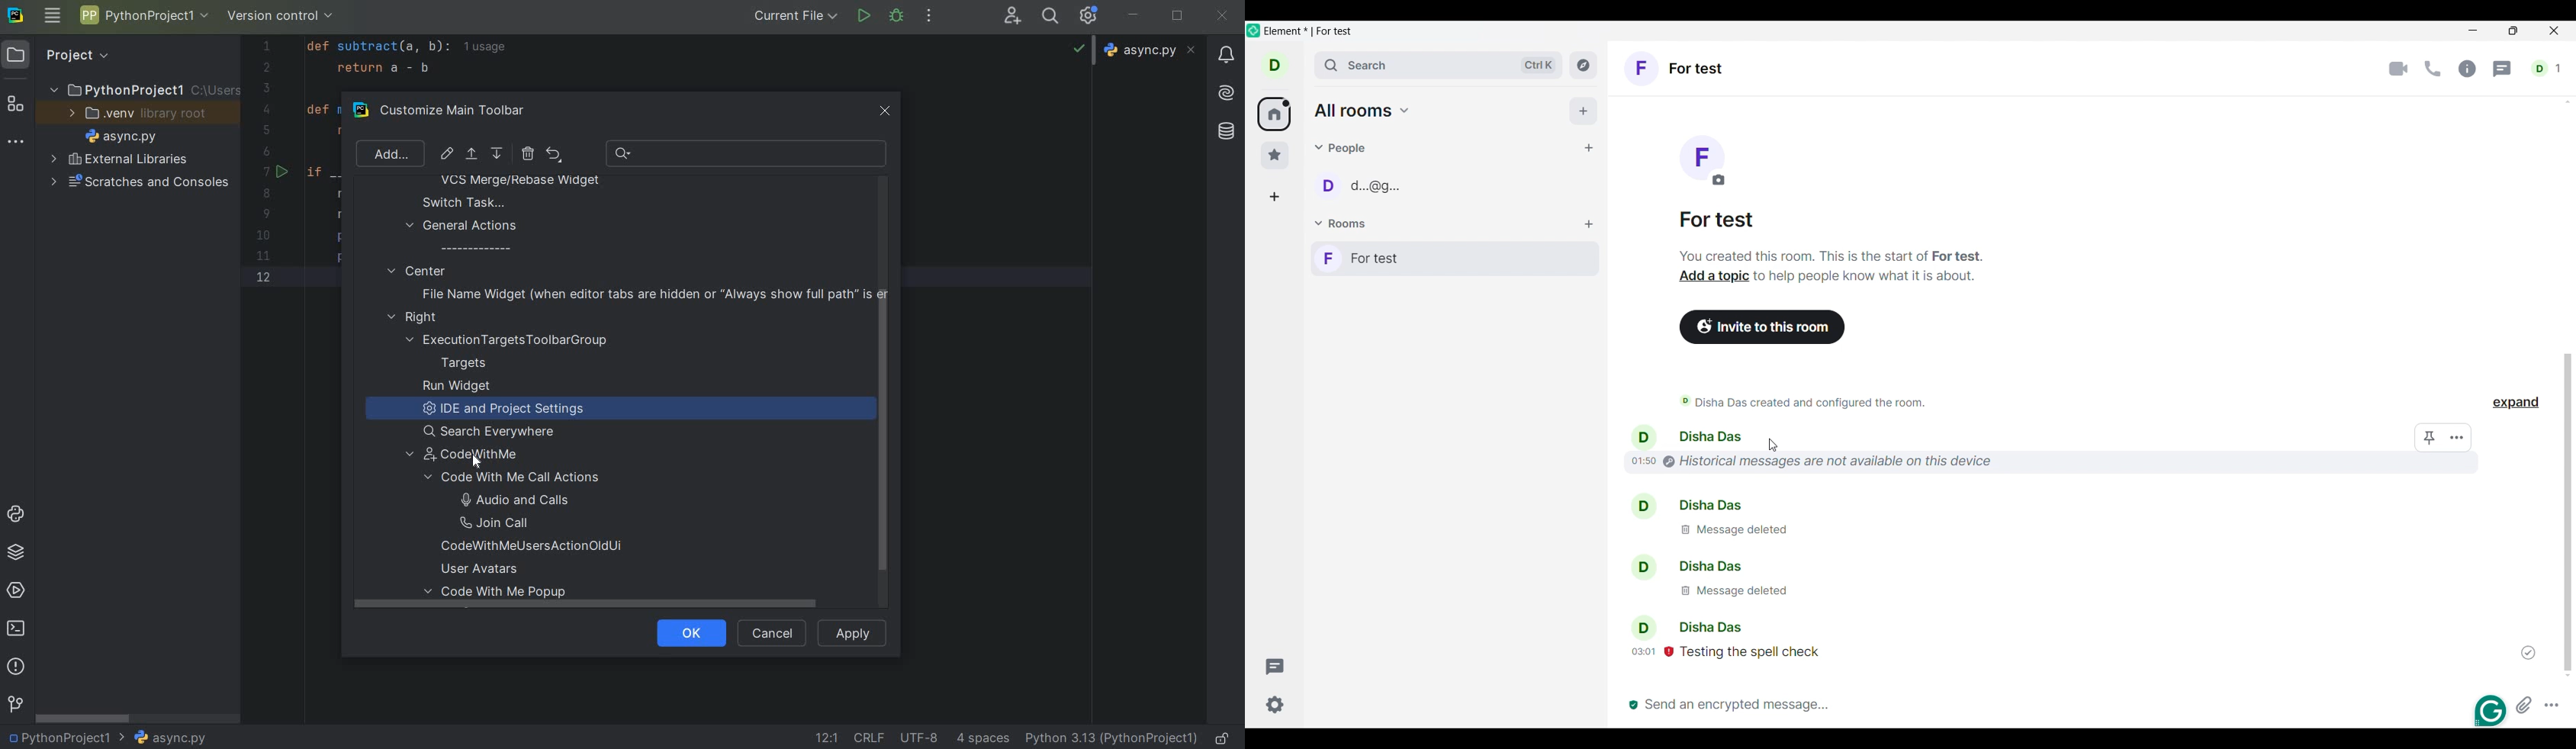 The width and height of the screenshot is (2576, 756). Describe the element at coordinates (2556, 32) in the screenshot. I see `Close interface` at that location.